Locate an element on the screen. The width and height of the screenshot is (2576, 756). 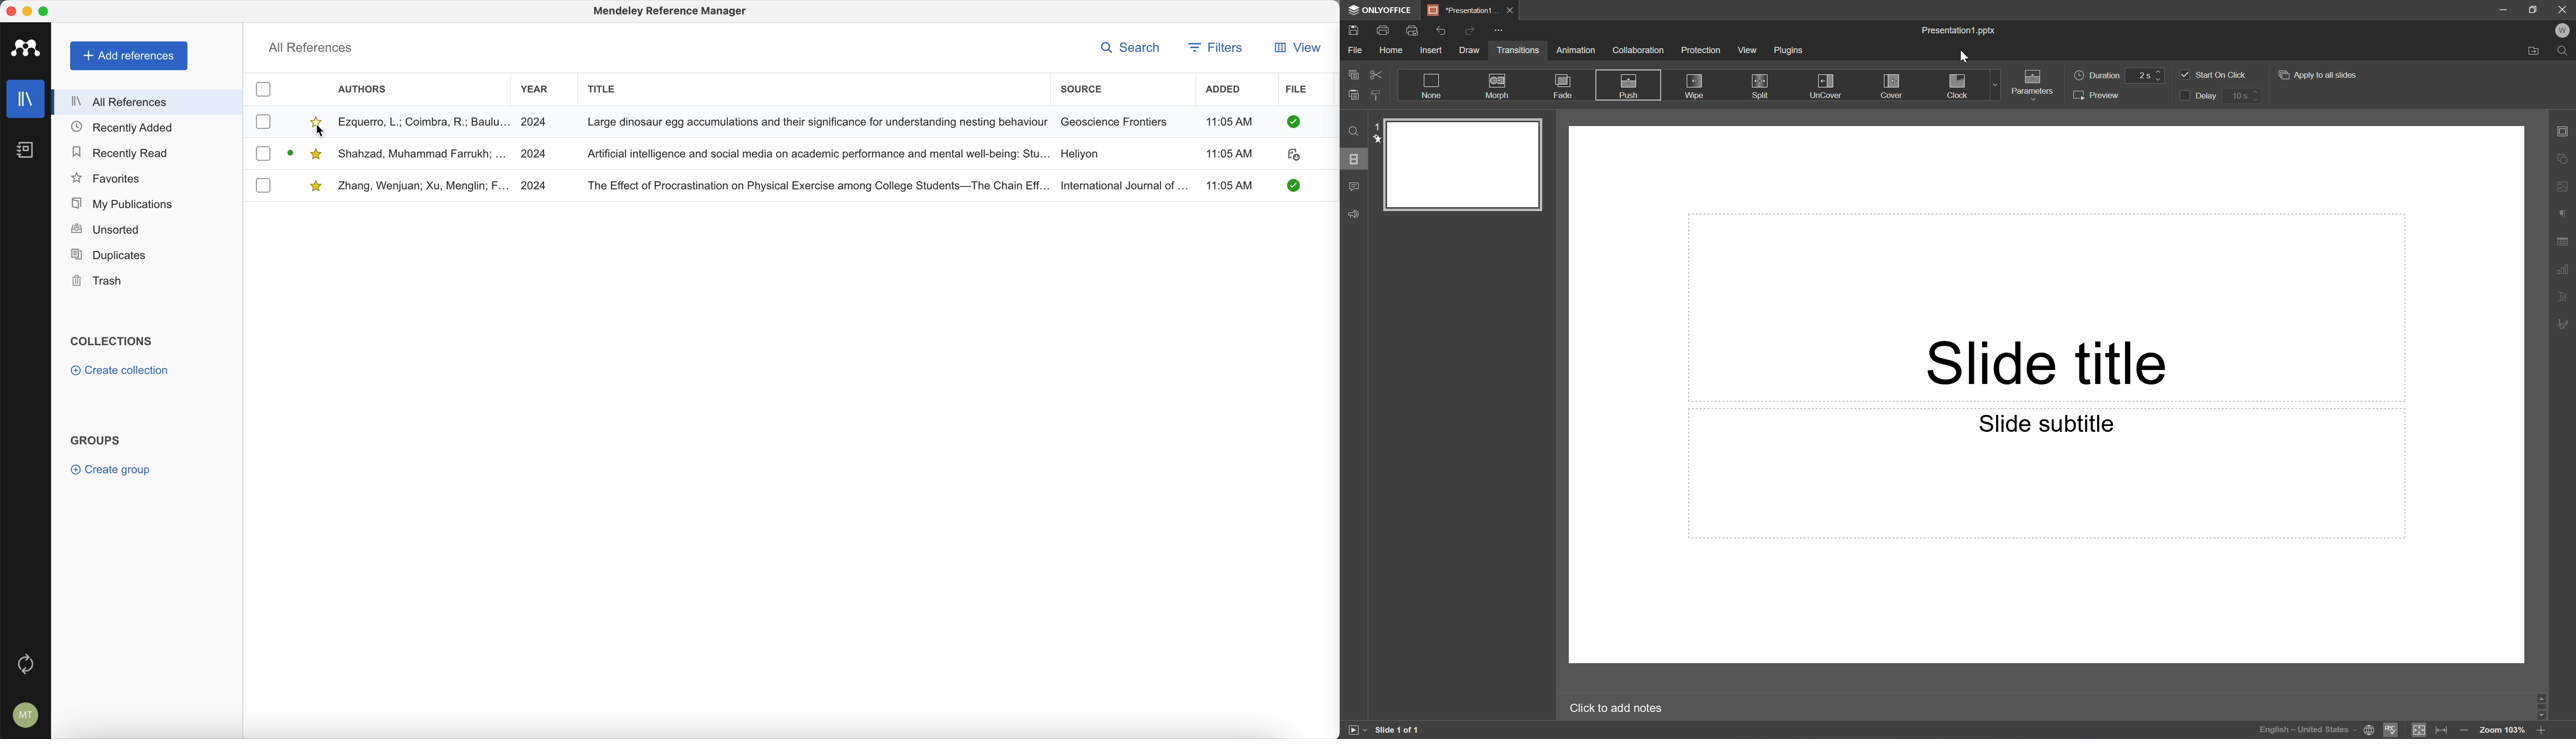
Duration is located at coordinates (2096, 74).